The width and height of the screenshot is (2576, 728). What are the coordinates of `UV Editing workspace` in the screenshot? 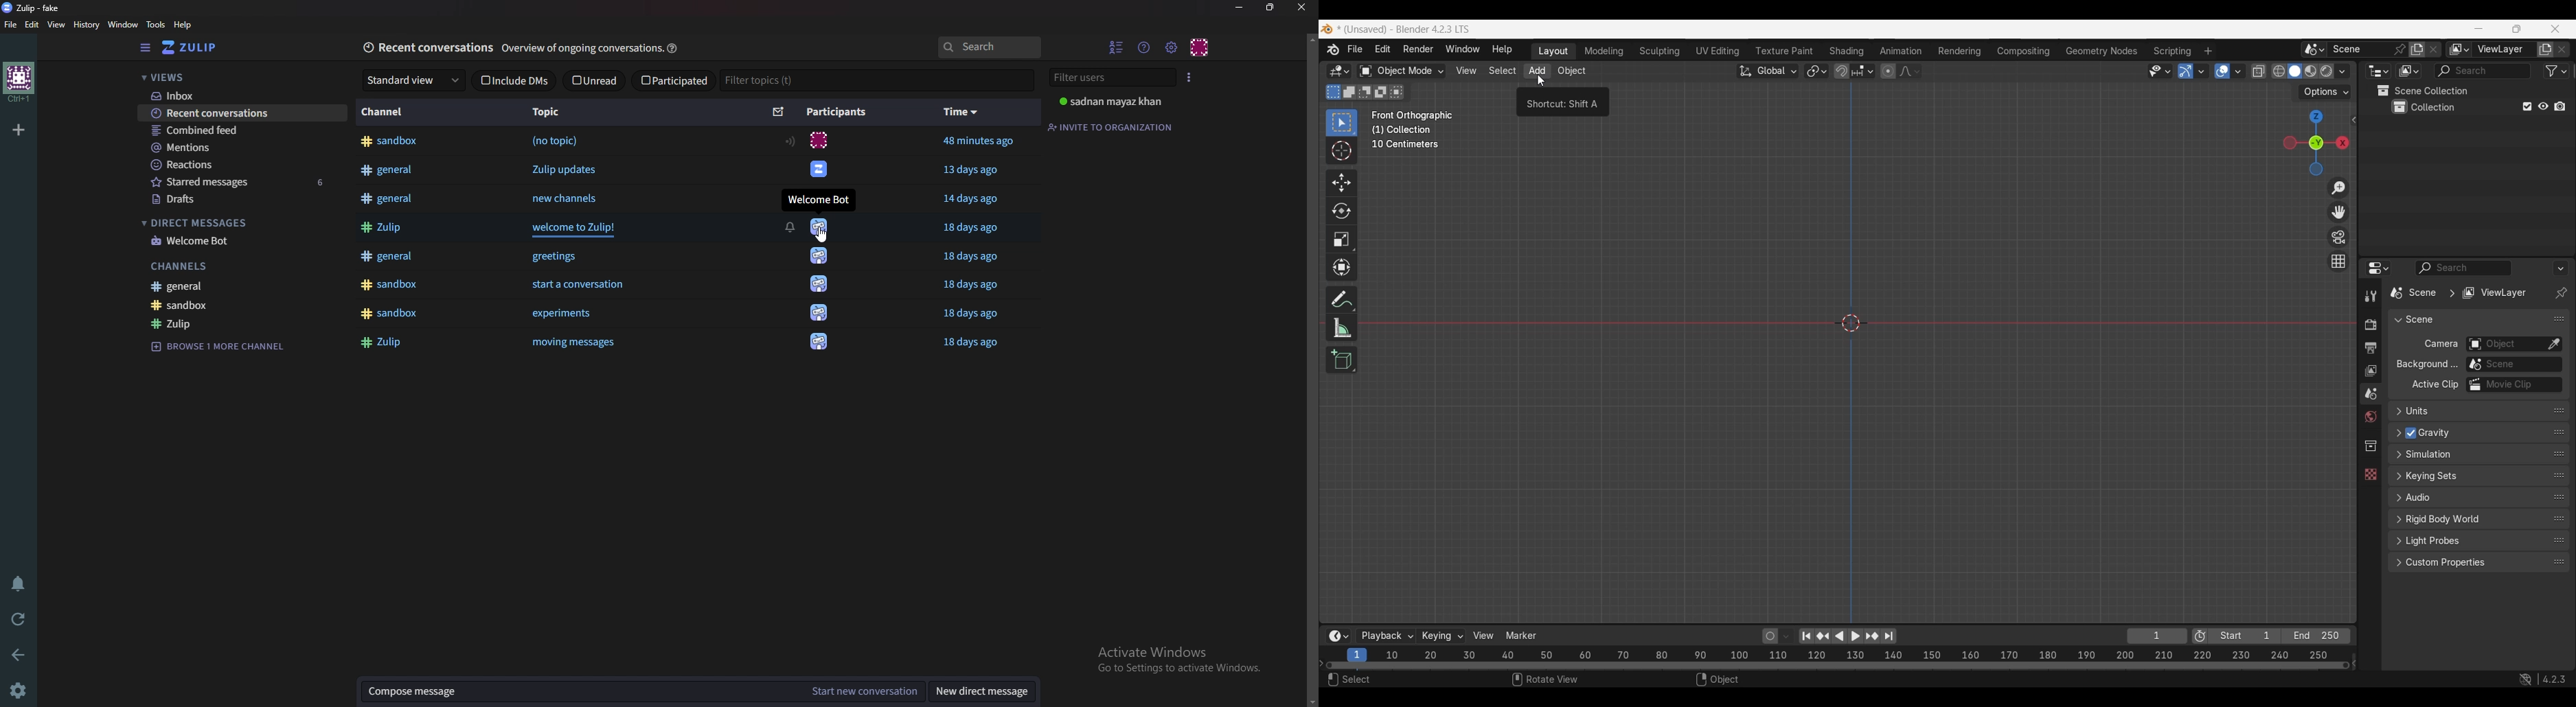 It's located at (1719, 51).